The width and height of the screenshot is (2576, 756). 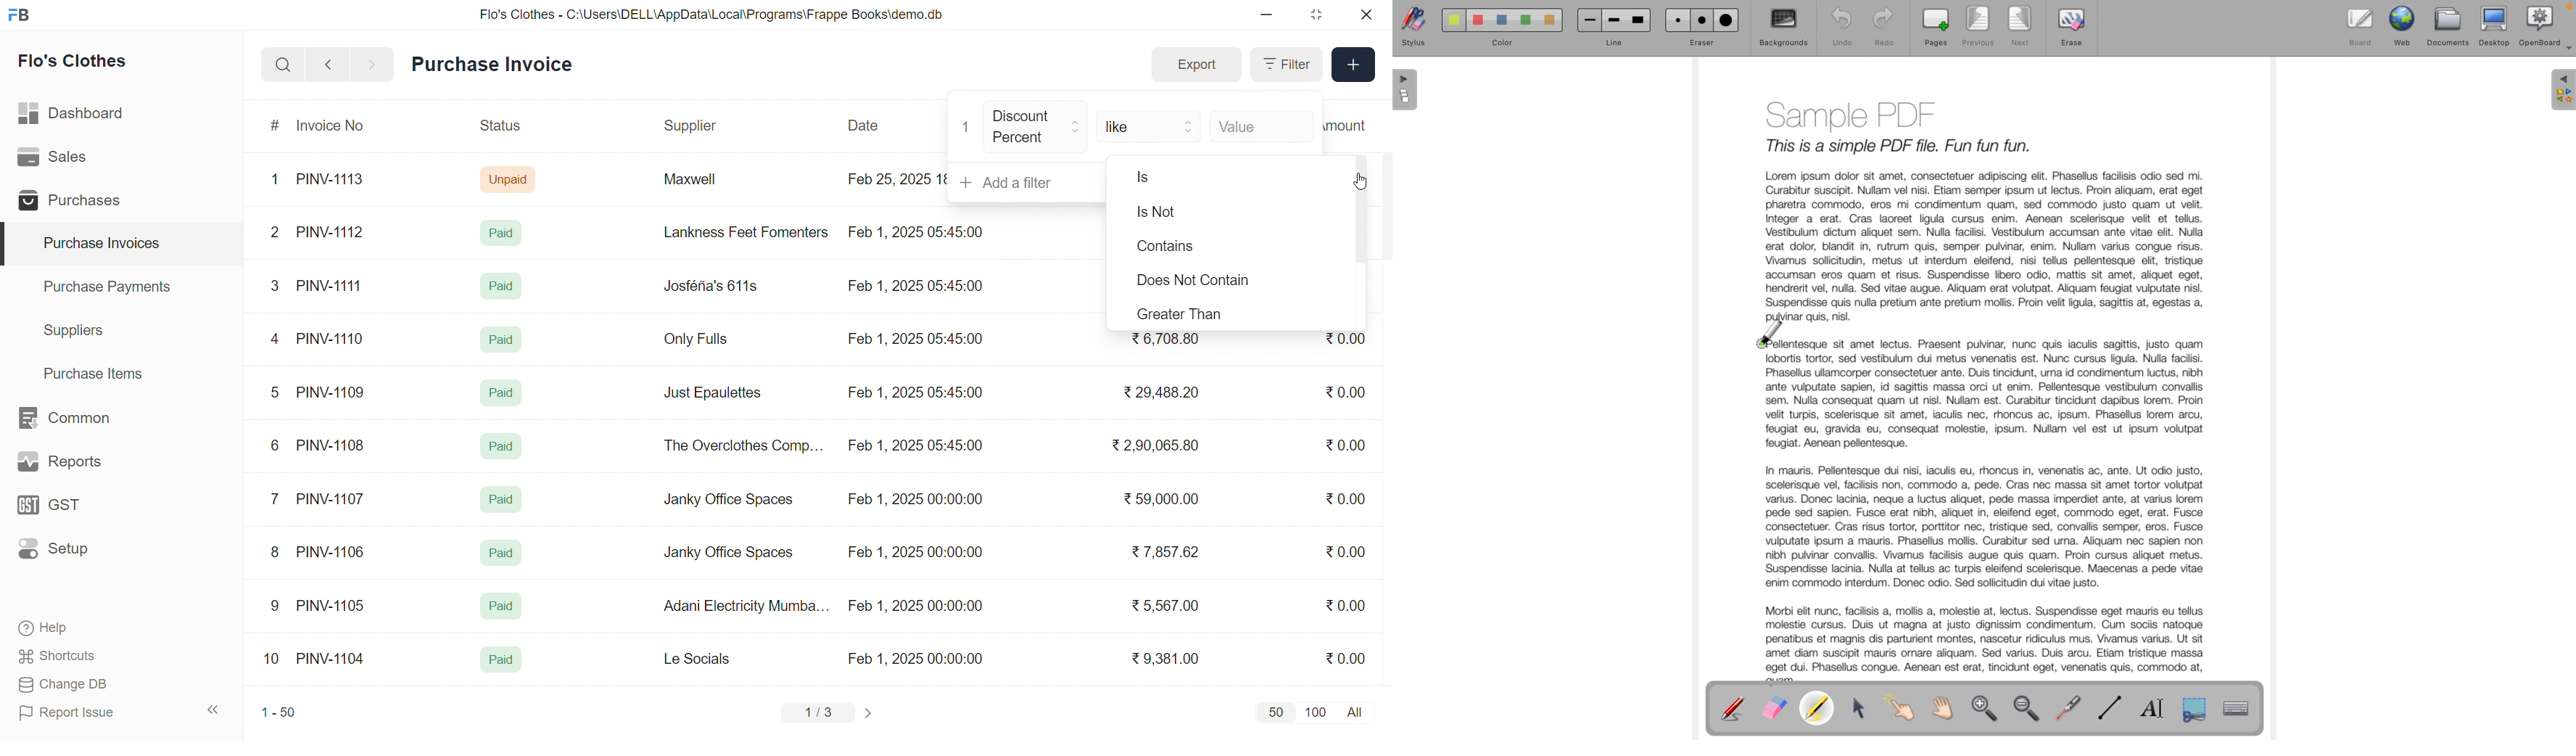 What do you see at coordinates (819, 714) in the screenshot?
I see `1/3` at bounding box center [819, 714].